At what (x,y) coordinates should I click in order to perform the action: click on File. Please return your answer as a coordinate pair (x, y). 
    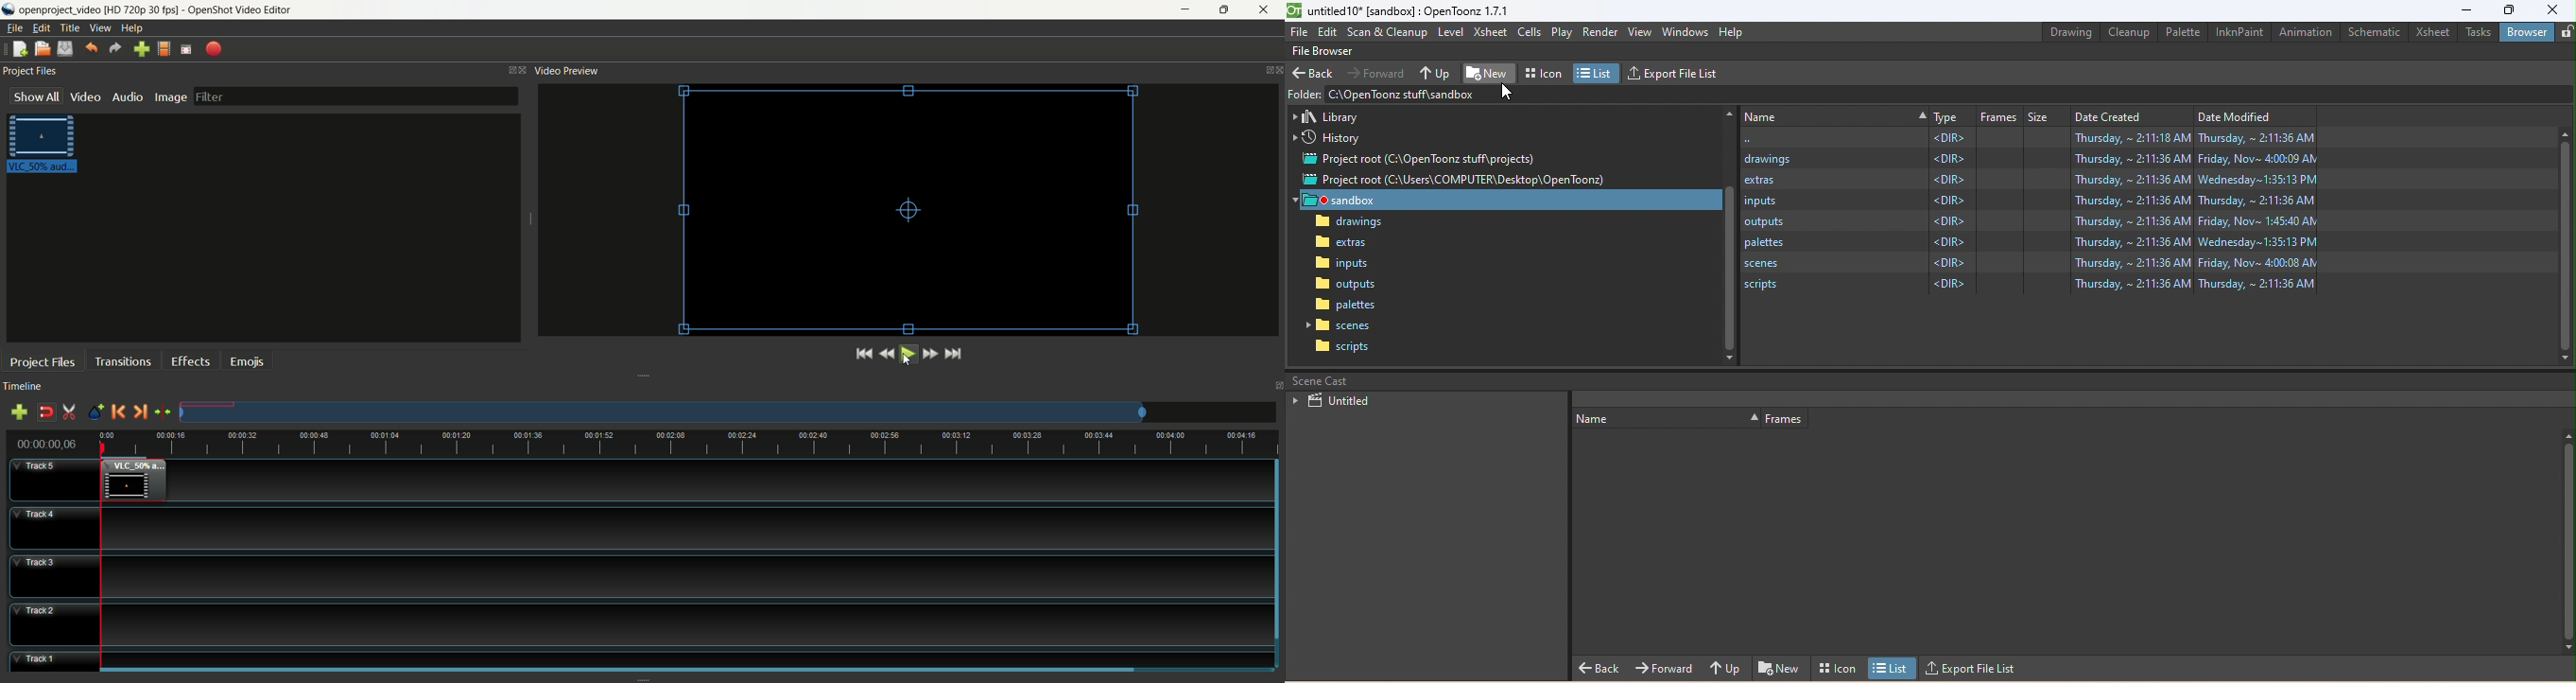
    Looking at the image, I should click on (1300, 33).